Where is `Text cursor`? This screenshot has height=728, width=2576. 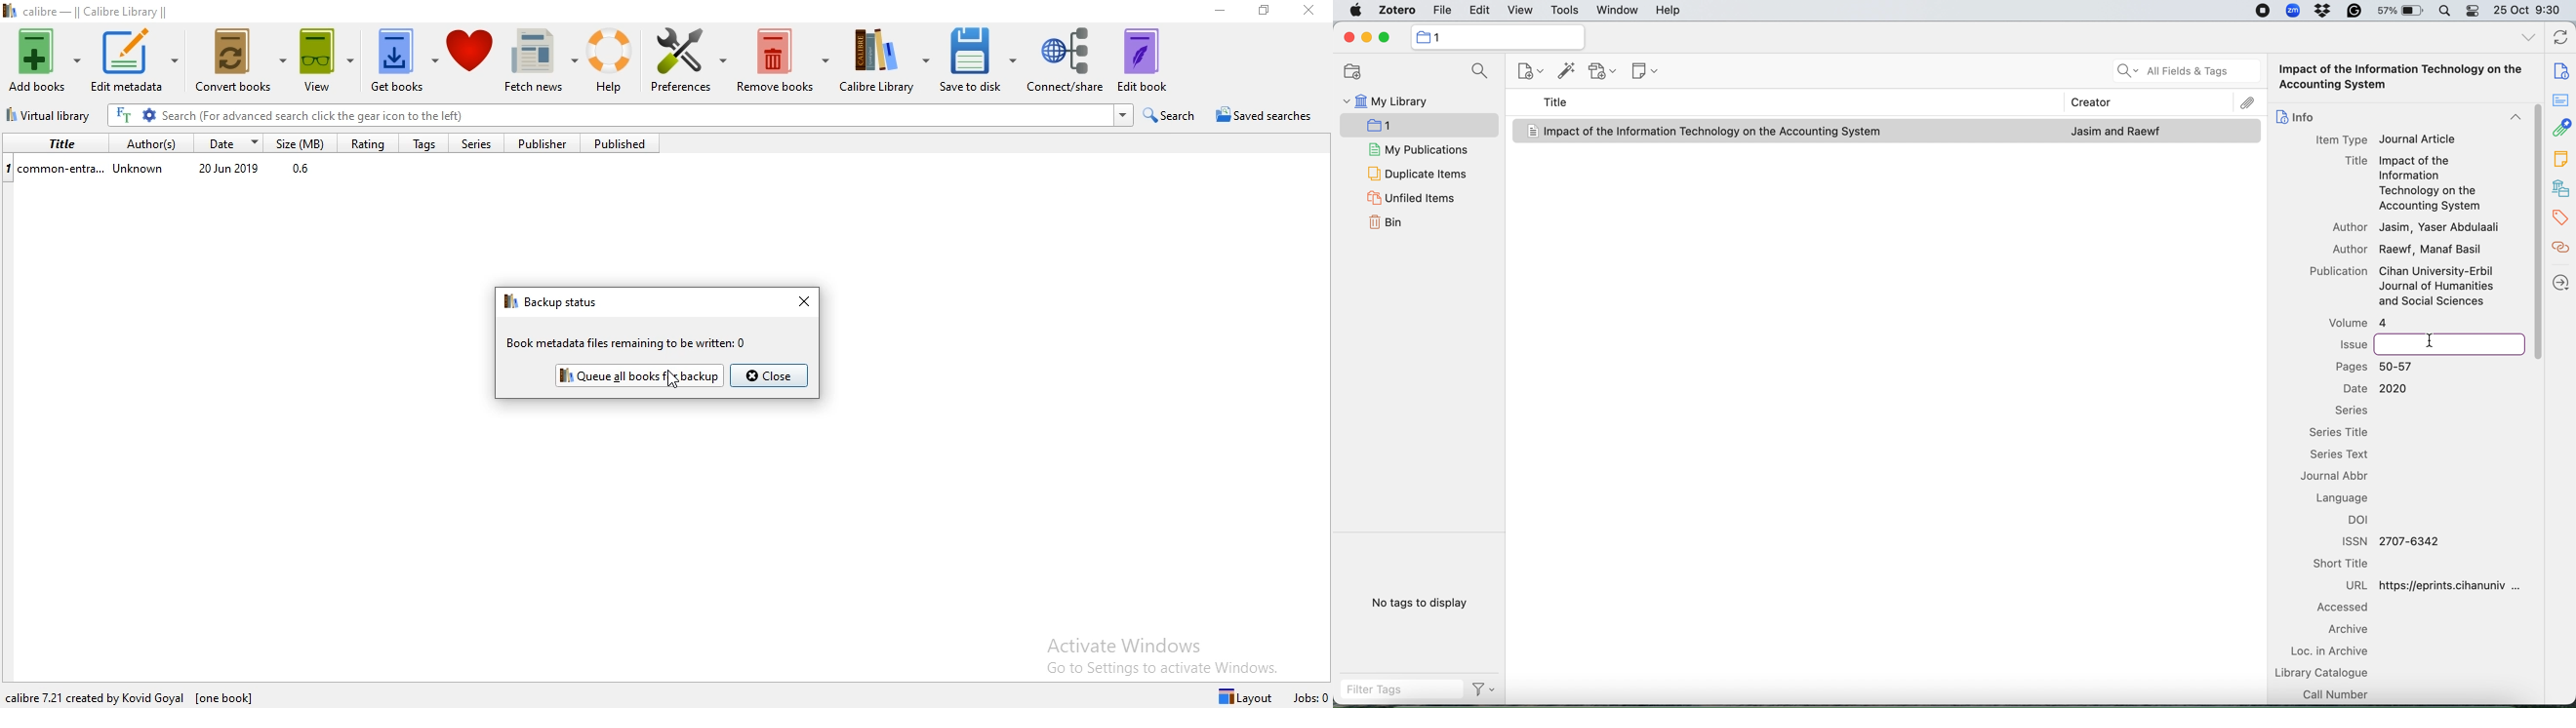 Text cursor is located at coordinates (2433, 339).